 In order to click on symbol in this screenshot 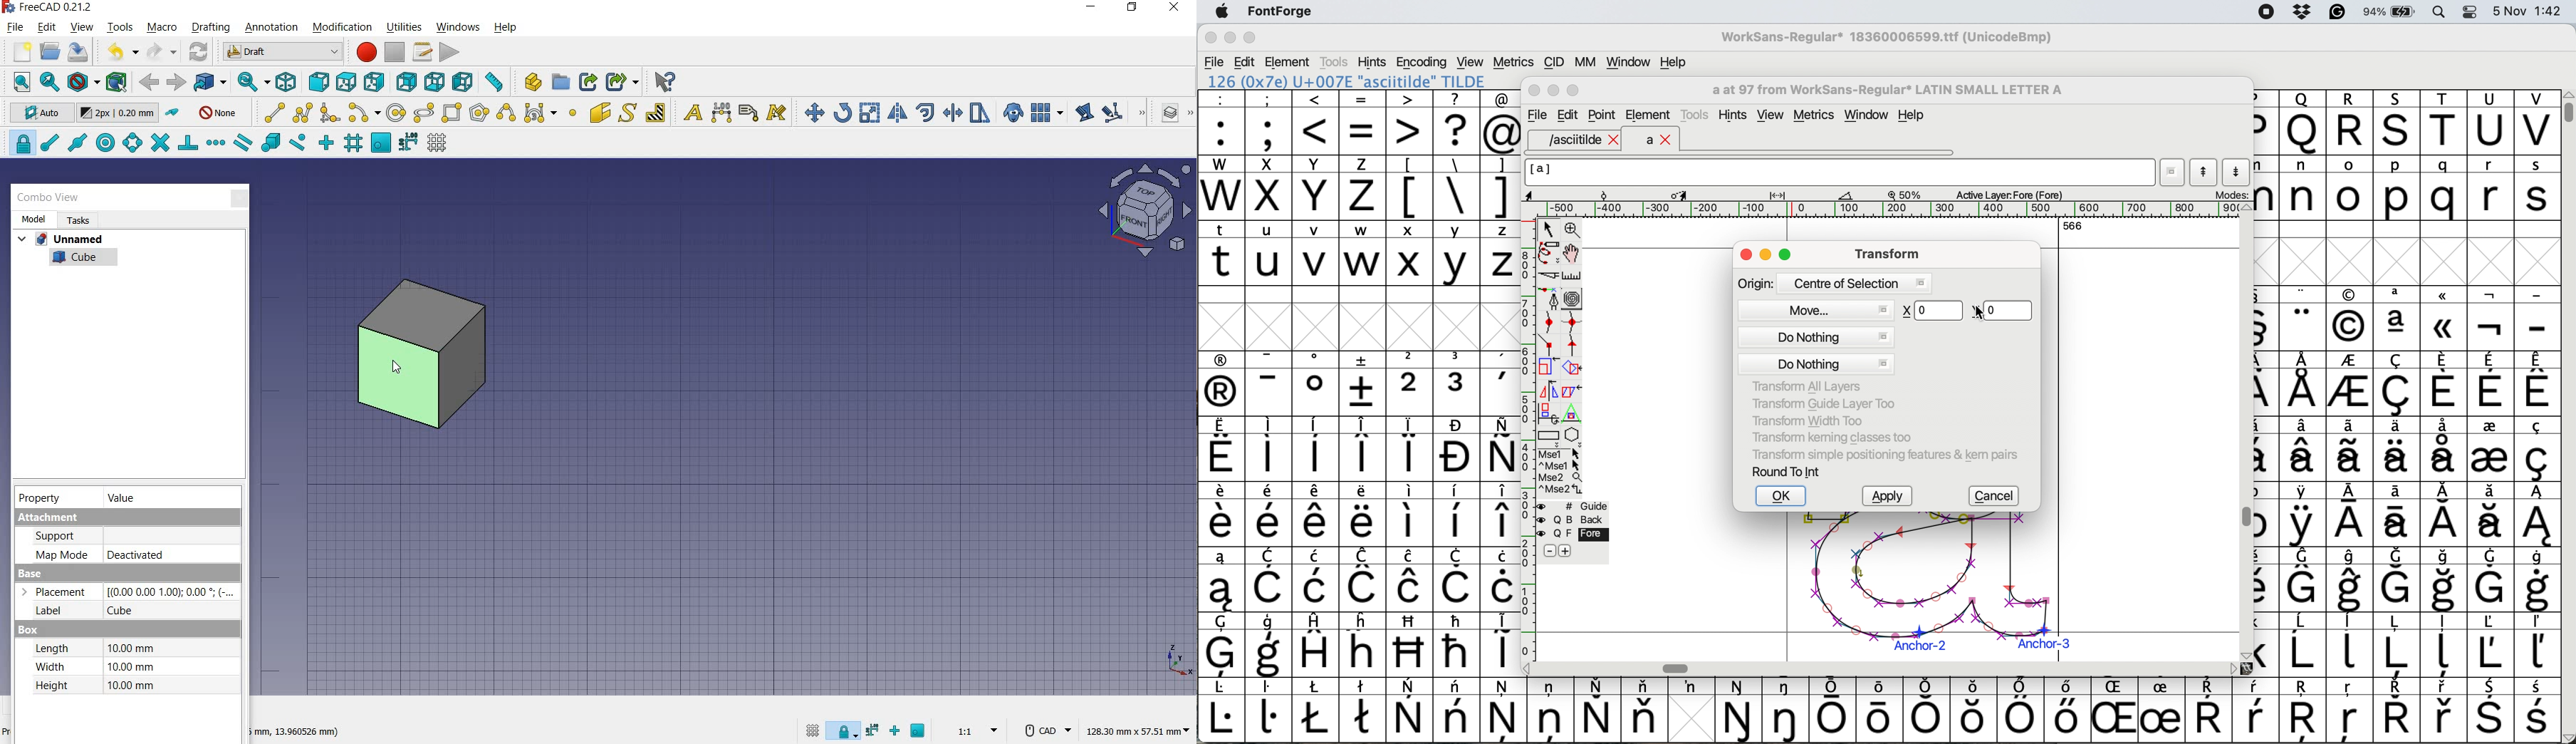, I will do `click(2537, 580)`.